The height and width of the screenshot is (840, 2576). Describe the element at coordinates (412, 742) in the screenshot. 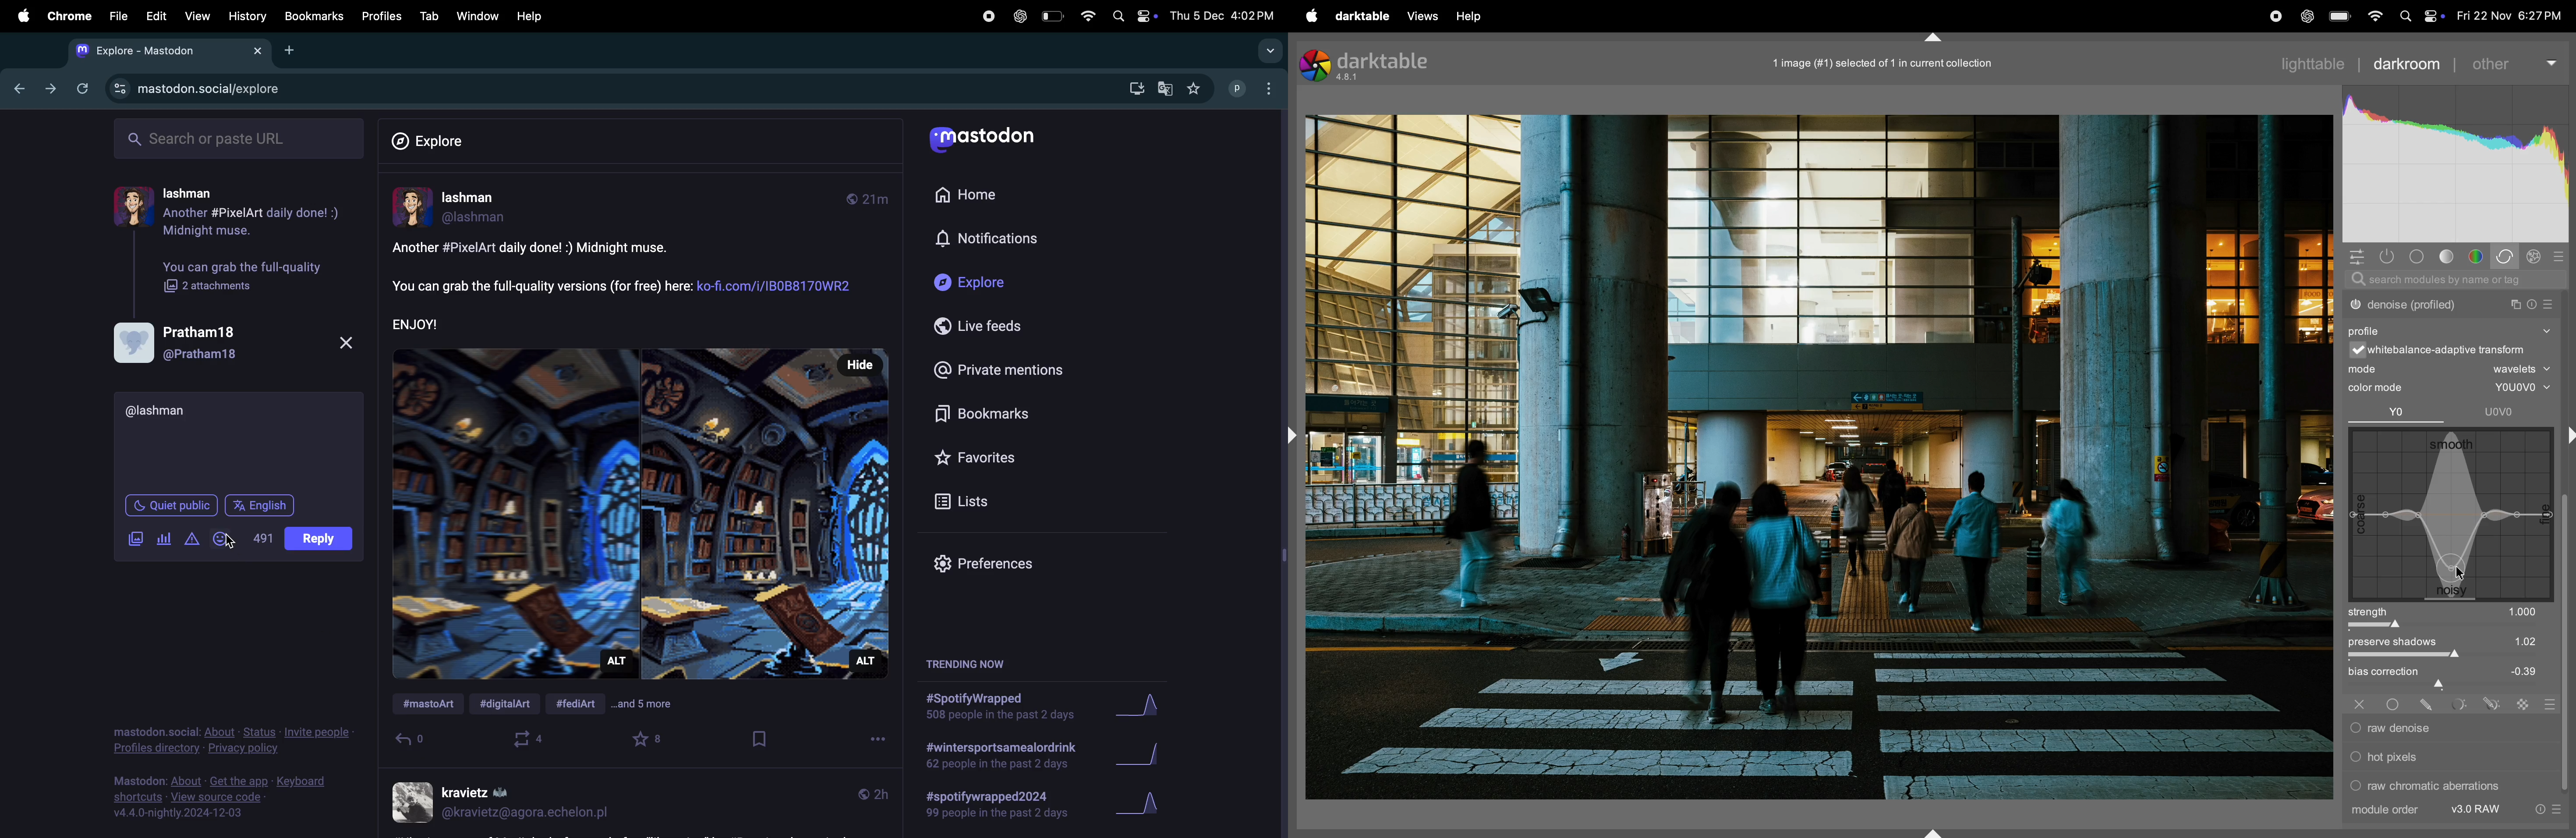

I see `reply` at that location.